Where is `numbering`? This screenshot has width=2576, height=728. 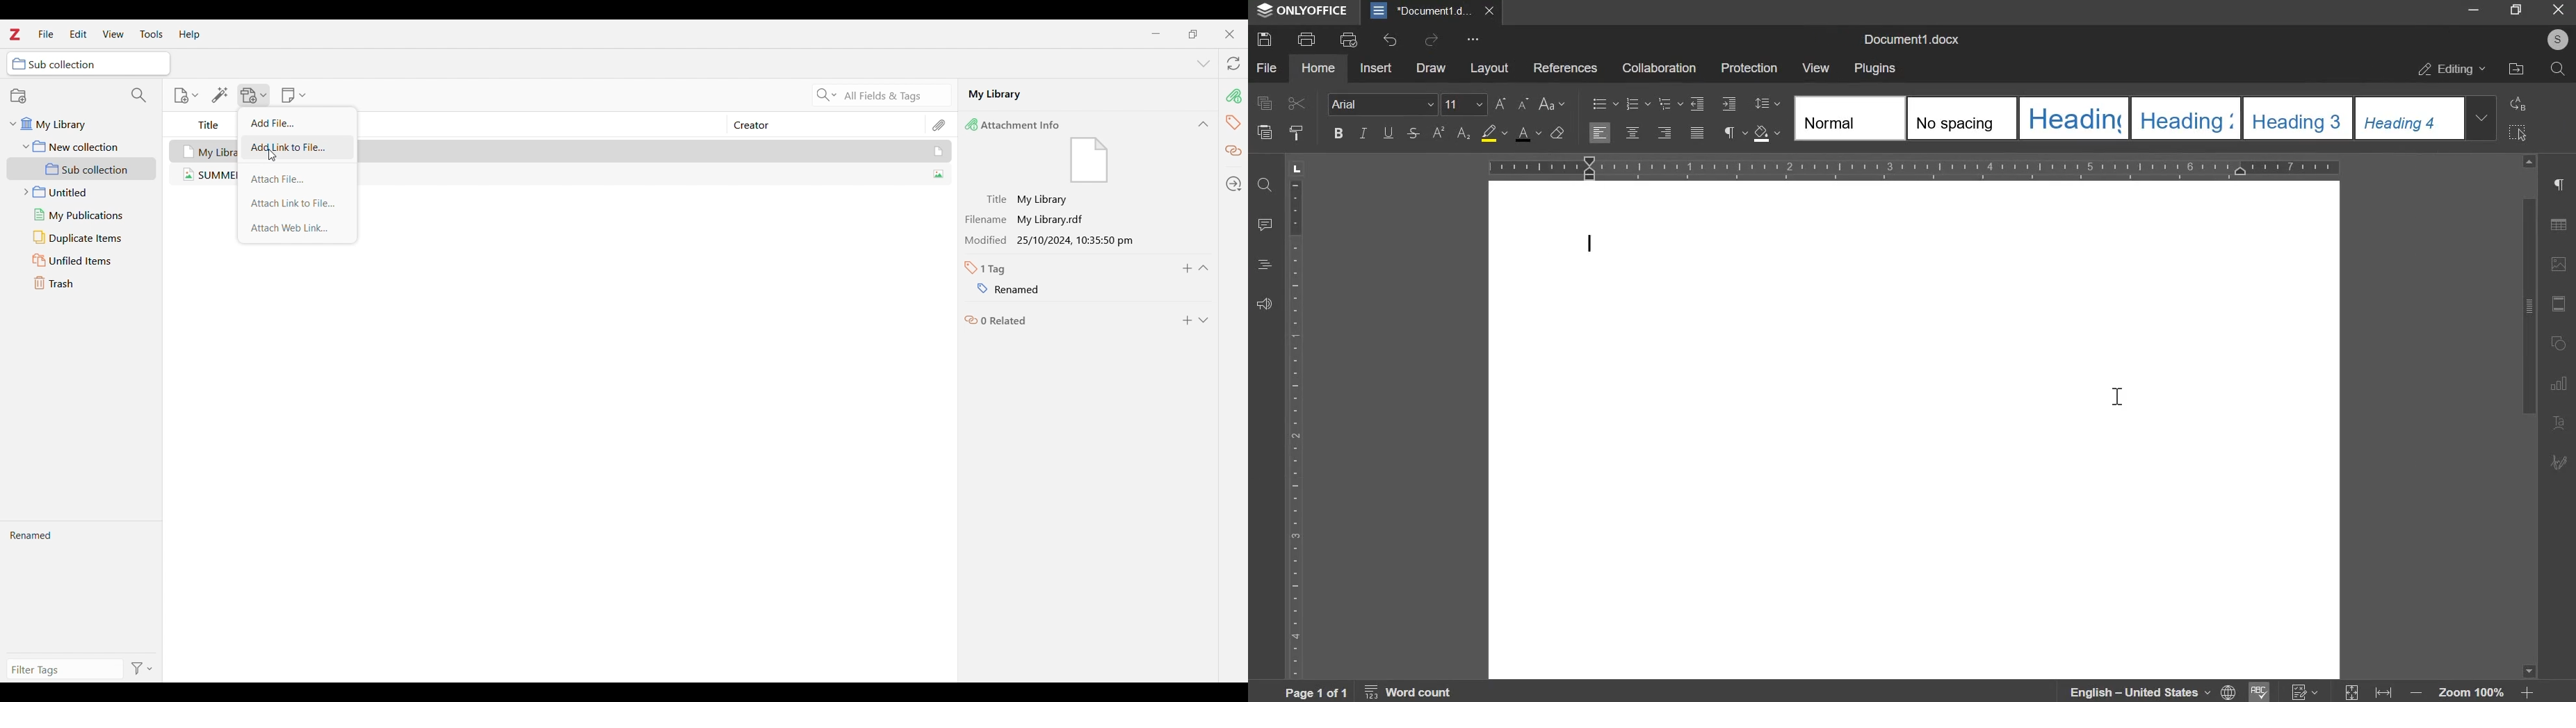
numbering is located at coordinates (1639, 106).